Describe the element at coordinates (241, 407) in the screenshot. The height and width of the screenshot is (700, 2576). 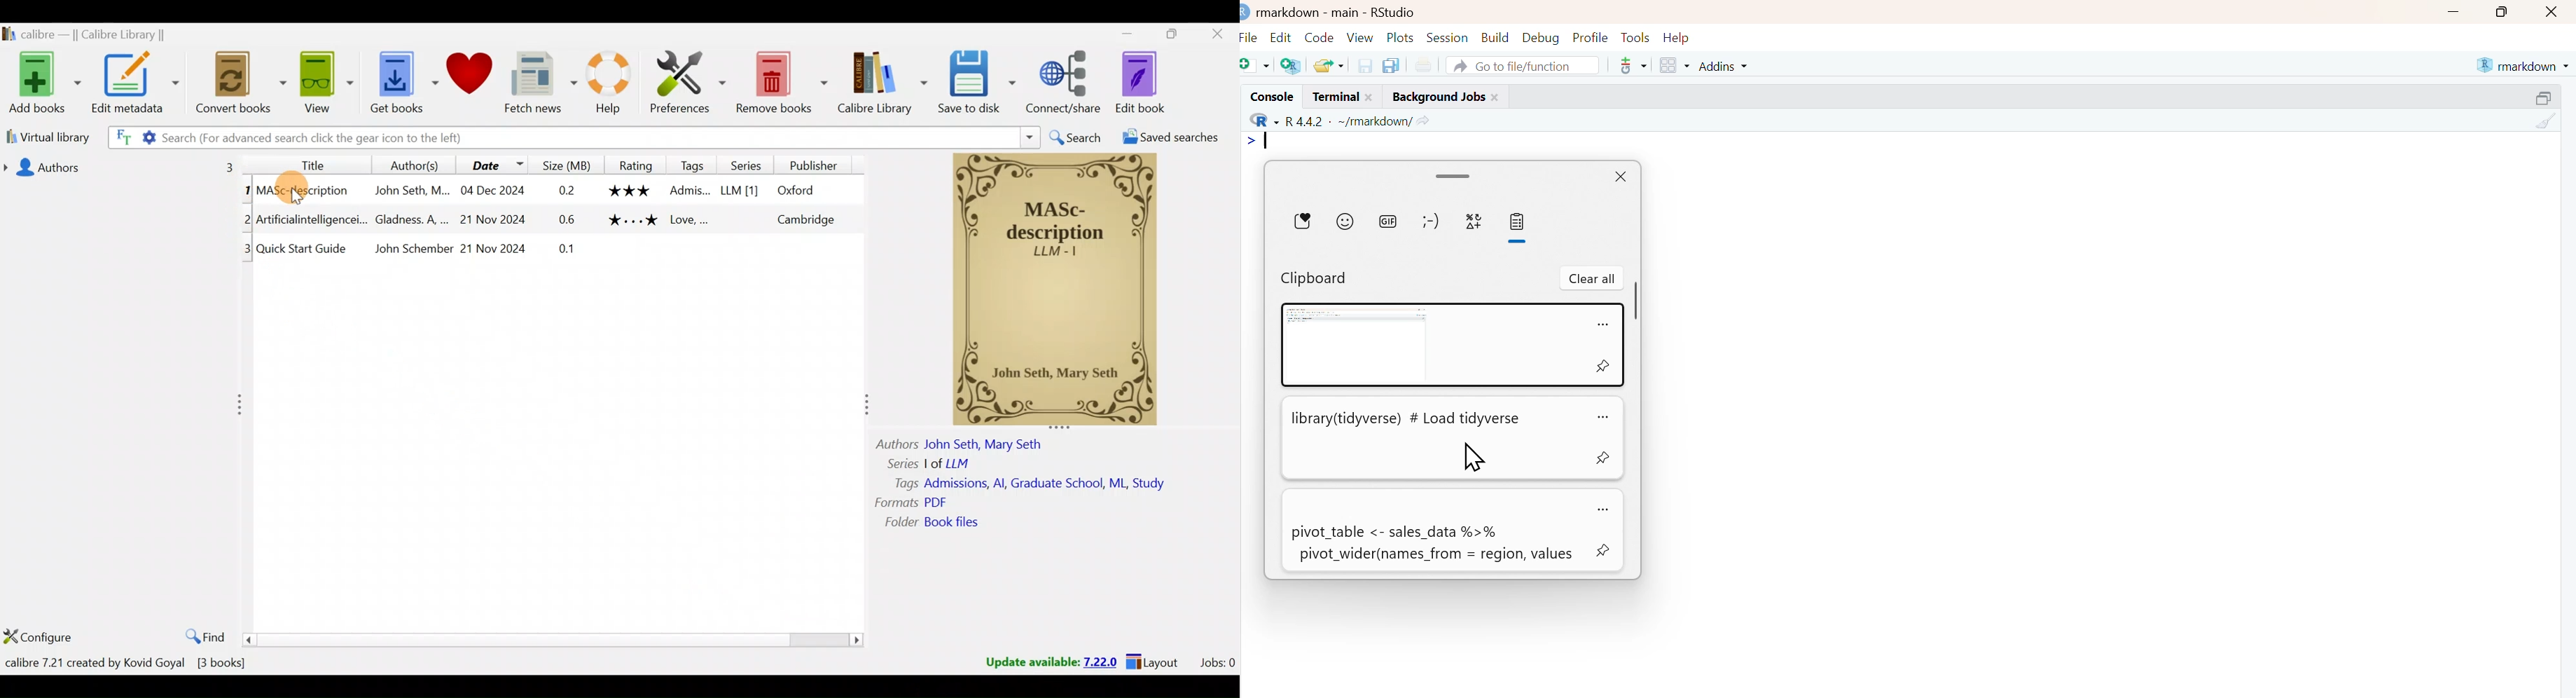
I see `` at that location.